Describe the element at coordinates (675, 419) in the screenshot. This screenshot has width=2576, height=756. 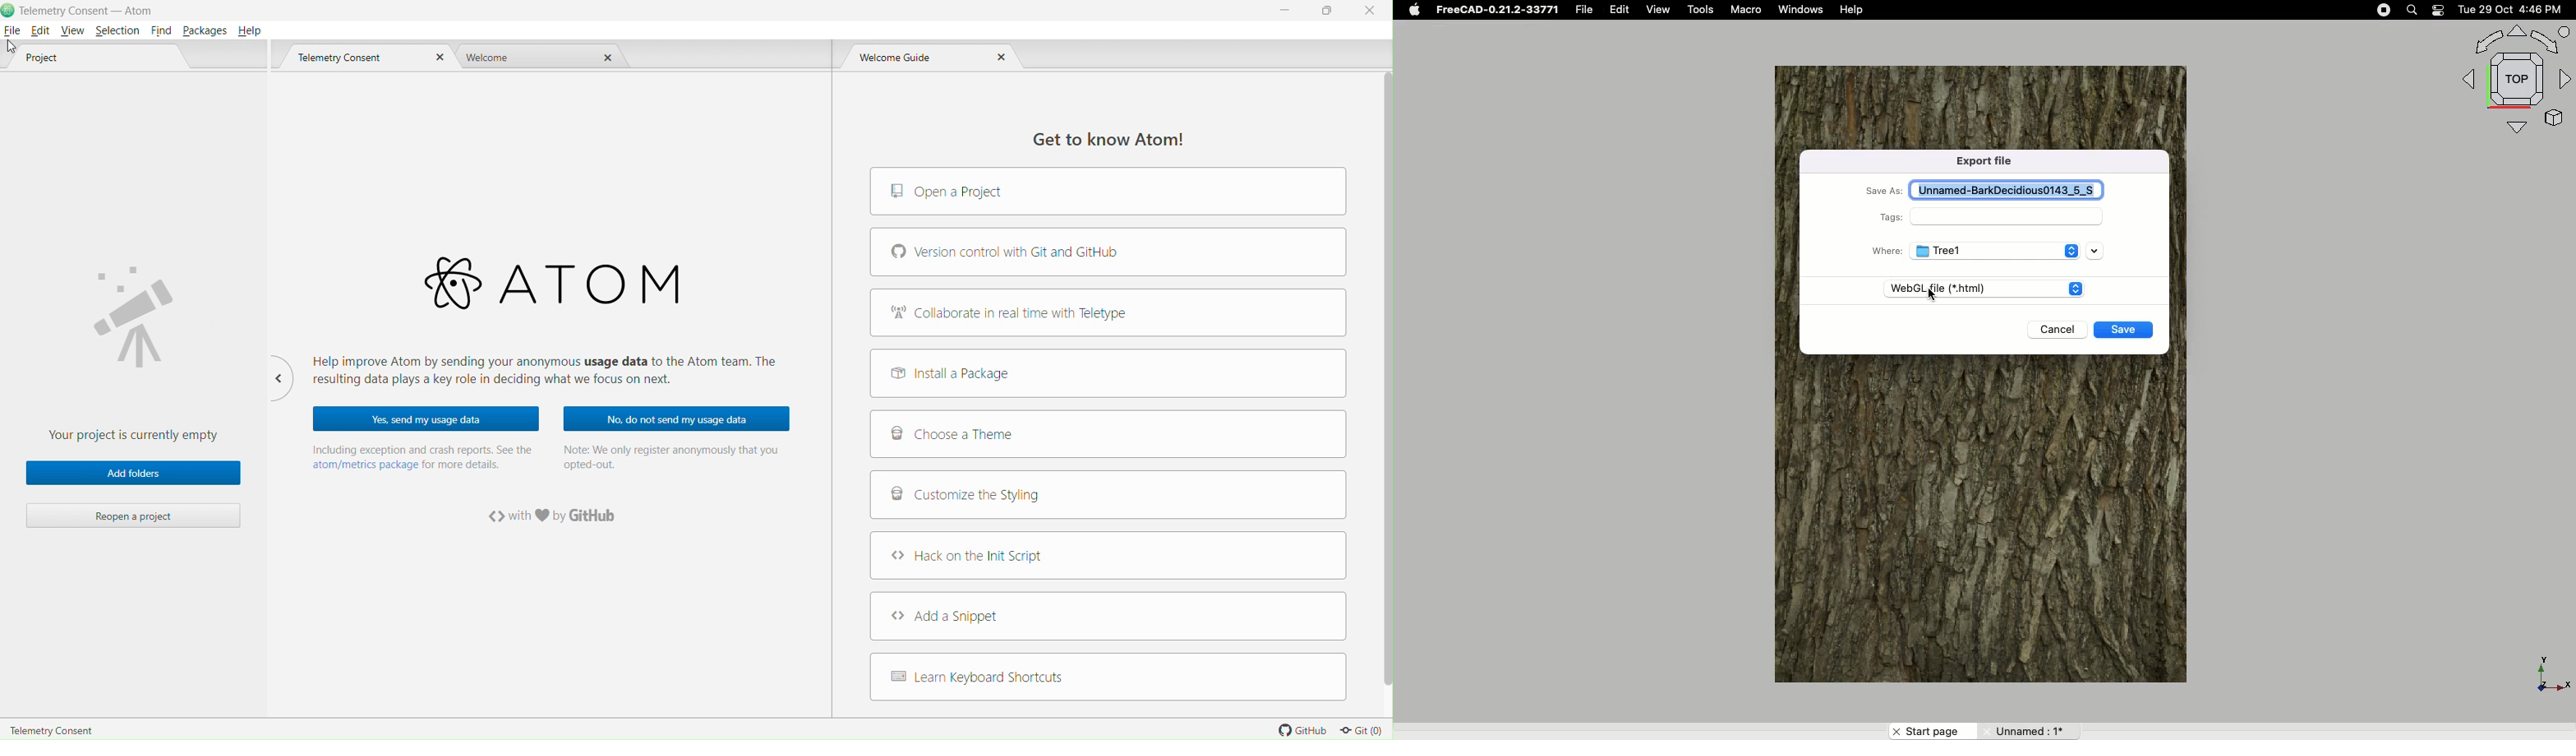
I see `No, do not send my usage data` at that location.